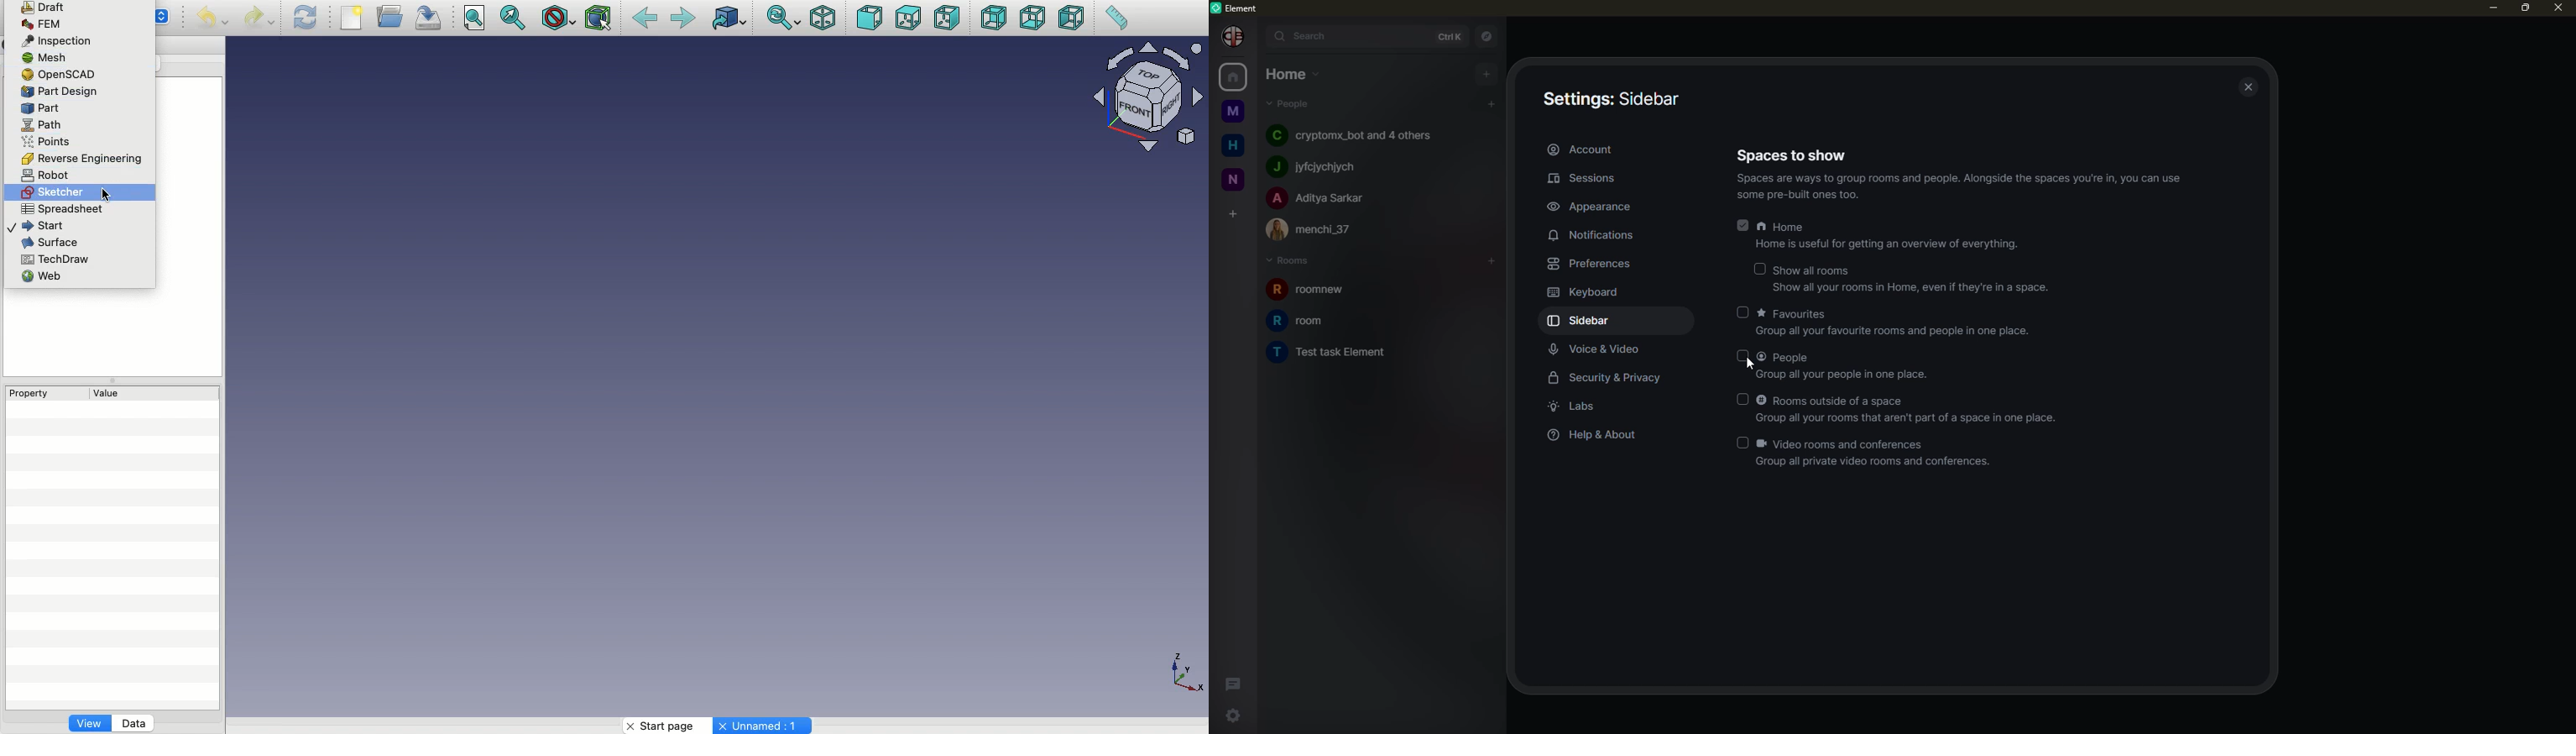 This screenshot has height=756, width=2576. Describe the element at coordinates (135, 722) in the screenshot. I see `Data` at that location.